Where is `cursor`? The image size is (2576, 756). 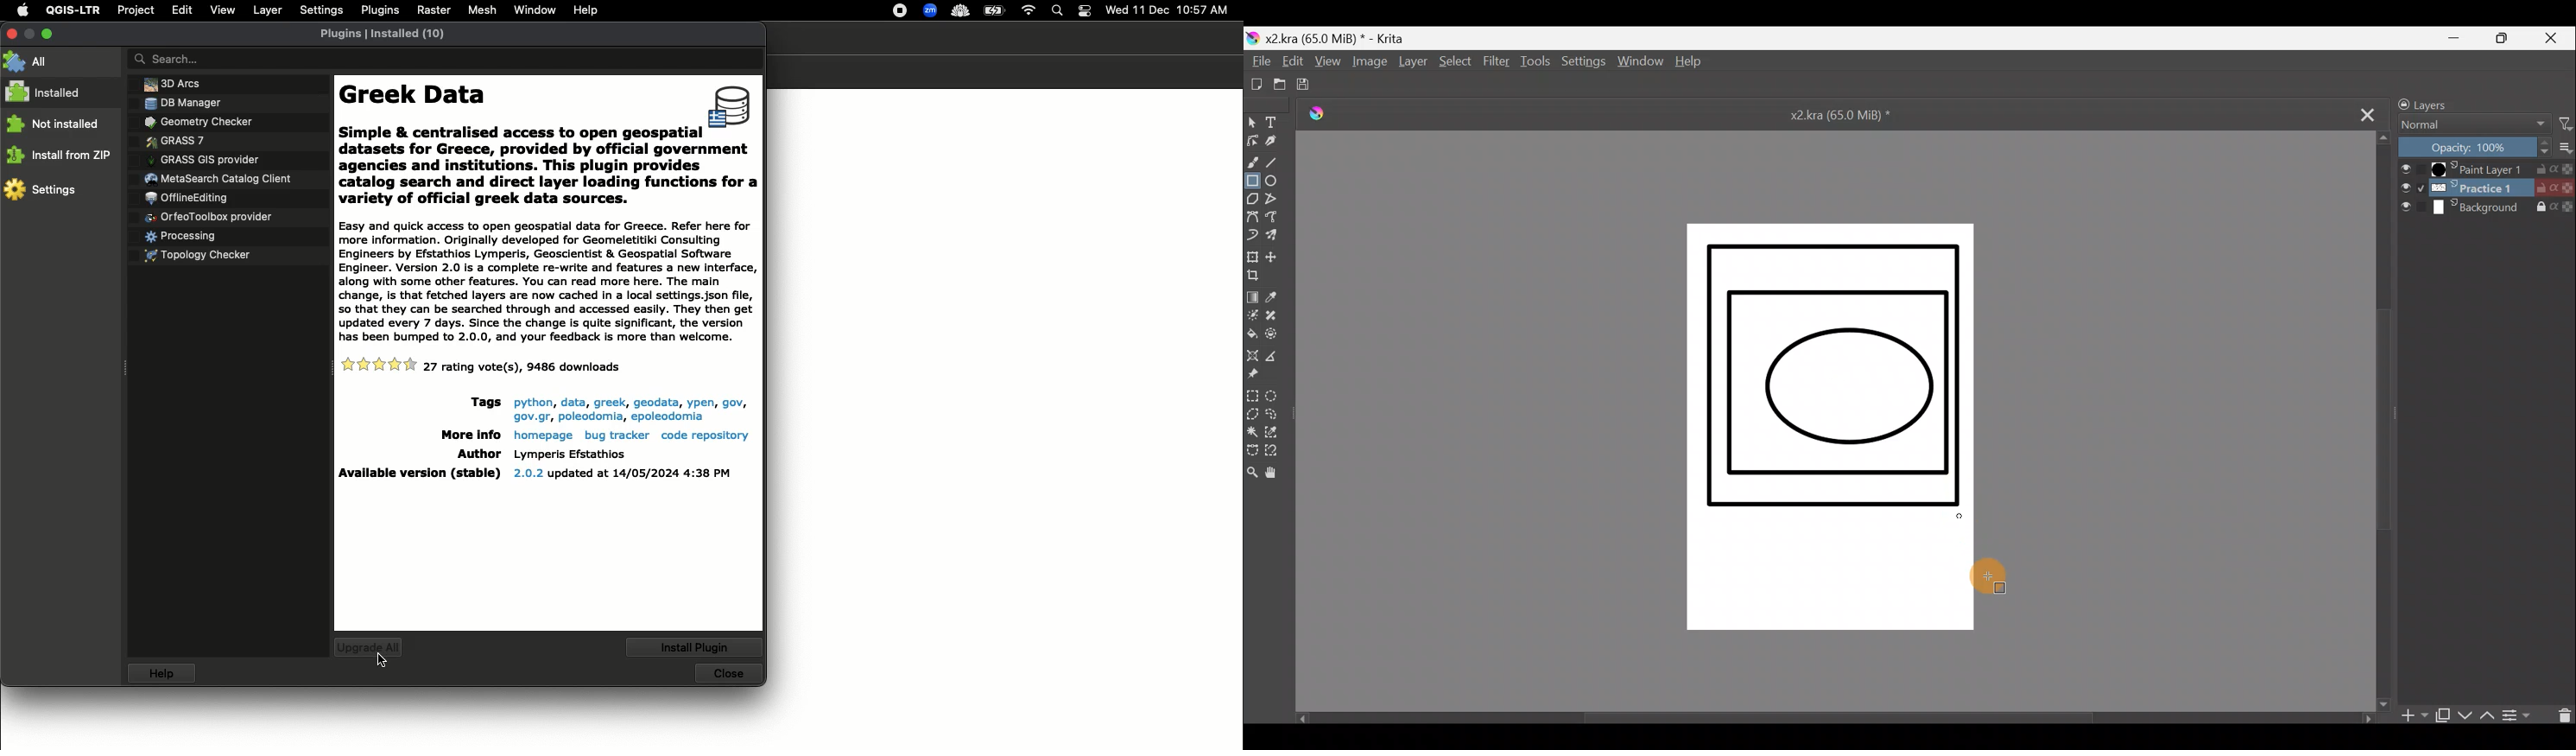 cursor is located at coordinates (384, 662).